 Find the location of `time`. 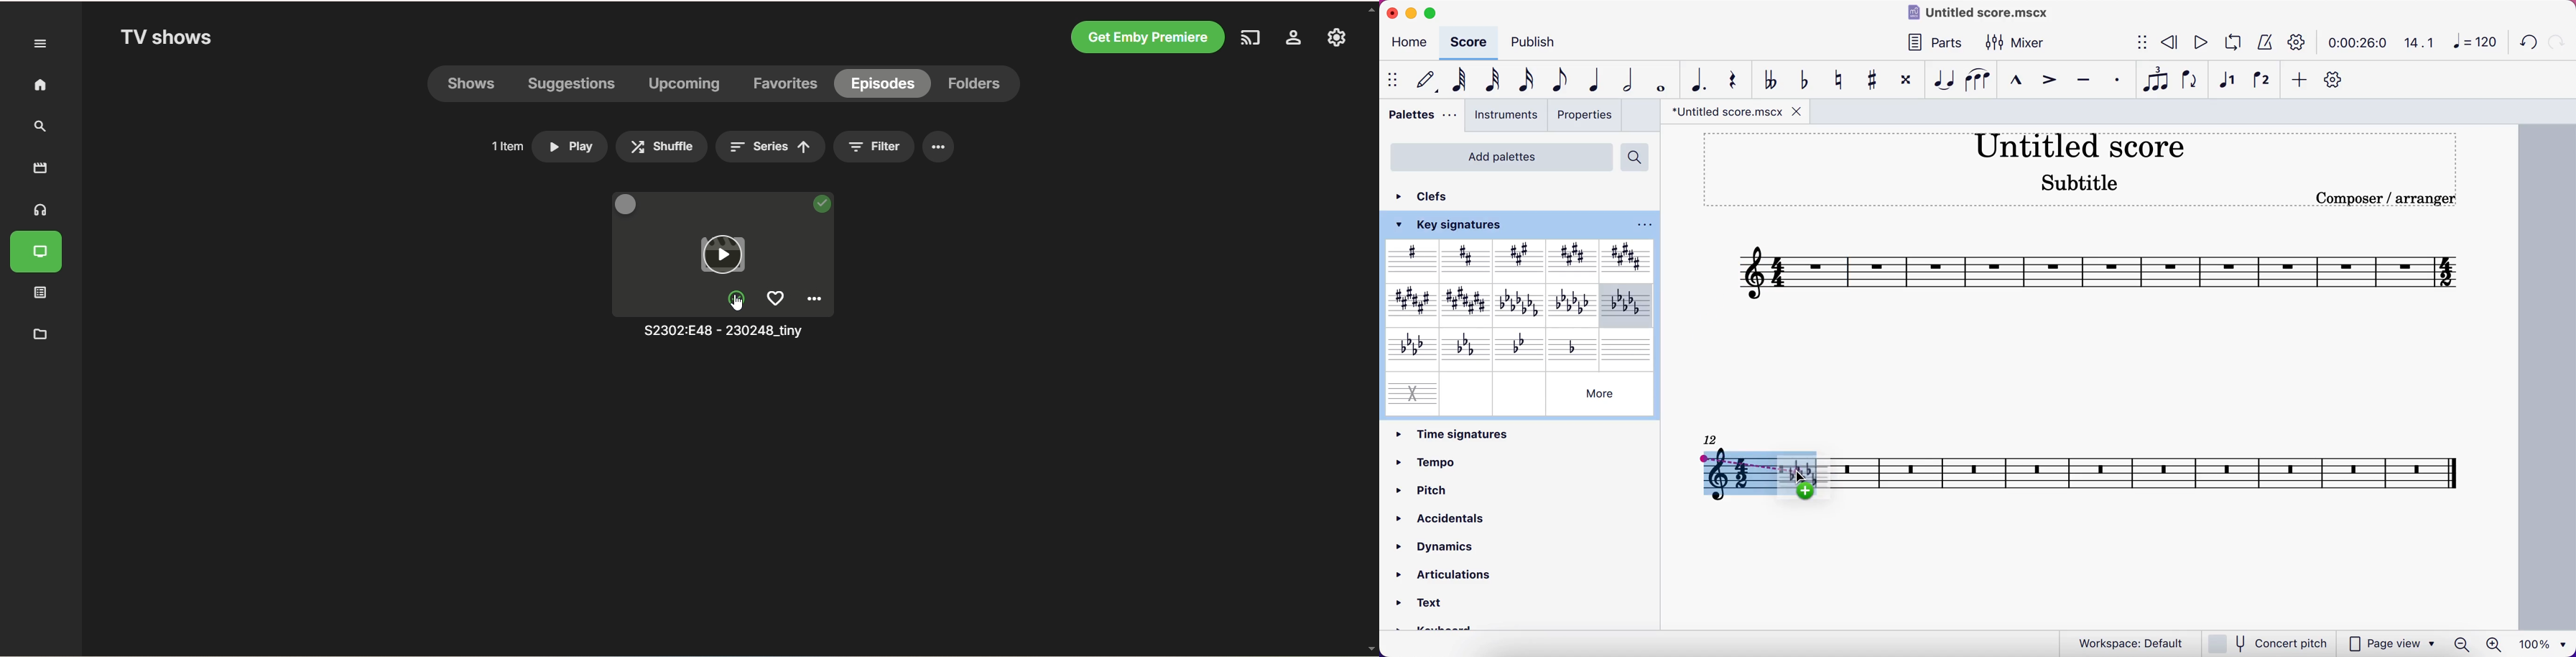

time is located at coordinates (2354, 43).